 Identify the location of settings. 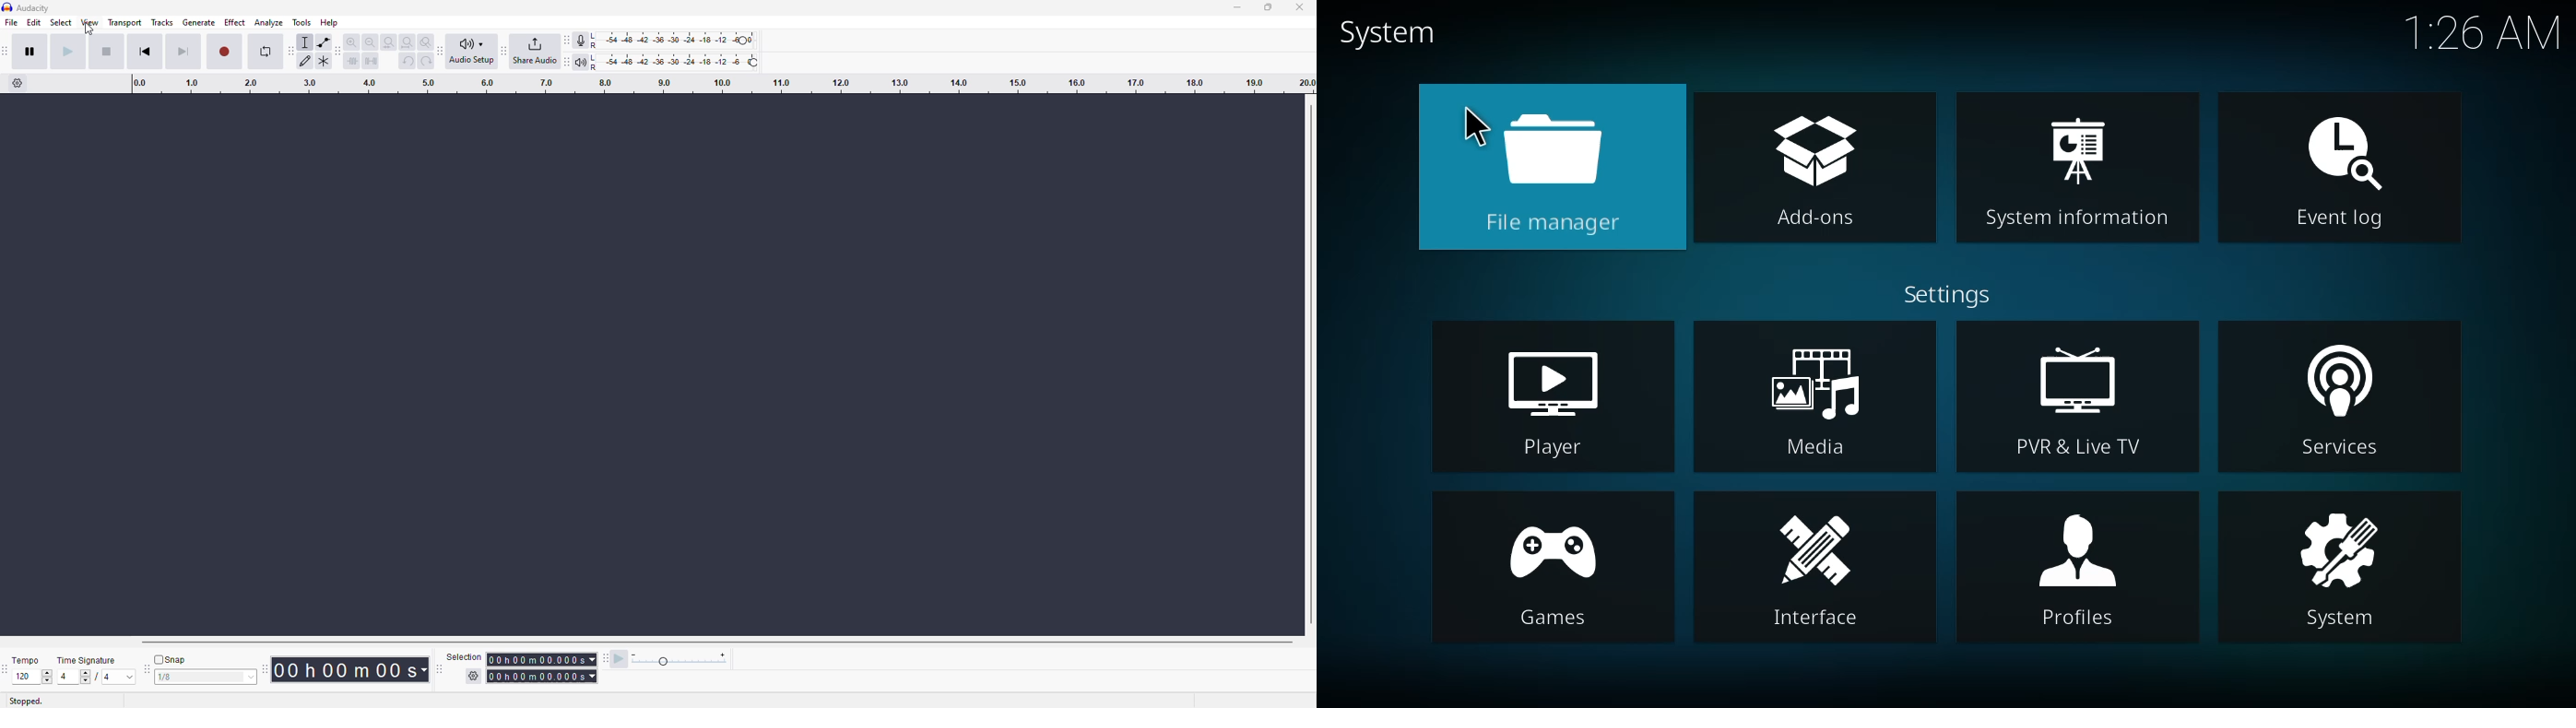
(1946, 295).